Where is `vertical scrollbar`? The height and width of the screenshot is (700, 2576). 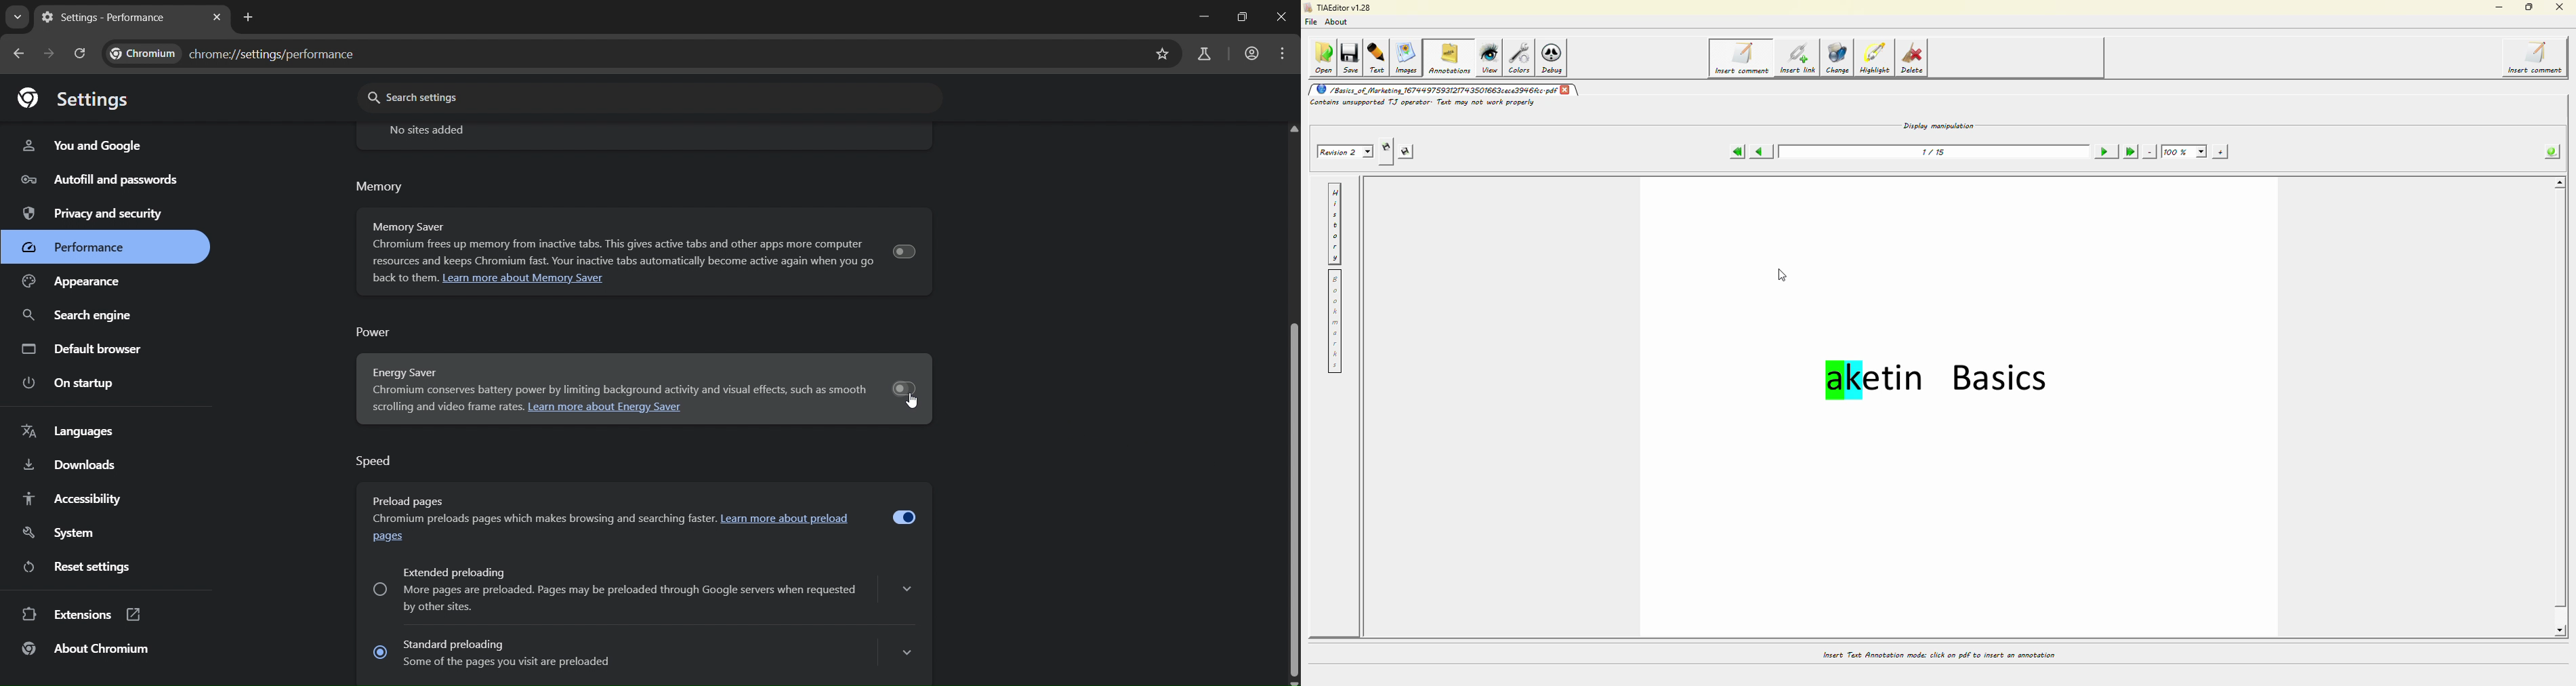
vertical scrollbar is located at coordinates (1293, 418).